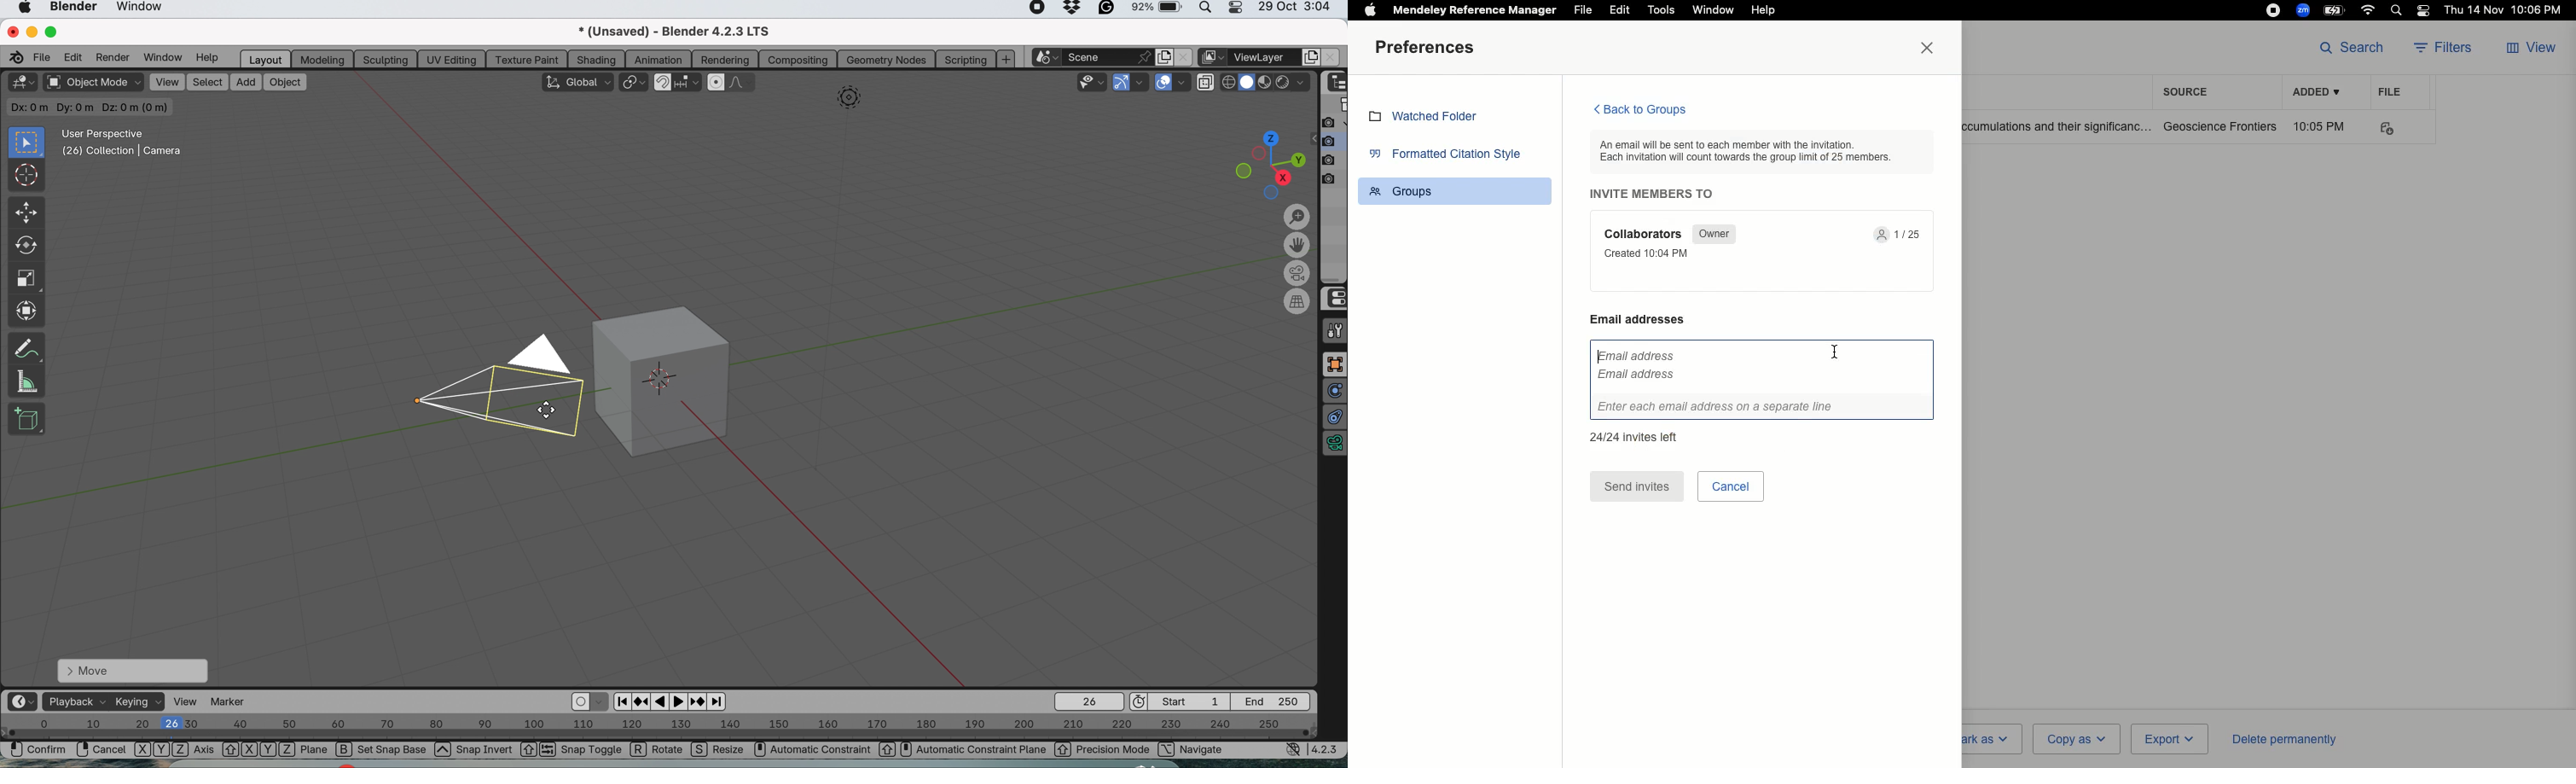 This screenshot has height=784, width=2576. What do you see at coordinates (2352, 46) in the screenshot?
I see `Search` at bounding box center [2352, 46].